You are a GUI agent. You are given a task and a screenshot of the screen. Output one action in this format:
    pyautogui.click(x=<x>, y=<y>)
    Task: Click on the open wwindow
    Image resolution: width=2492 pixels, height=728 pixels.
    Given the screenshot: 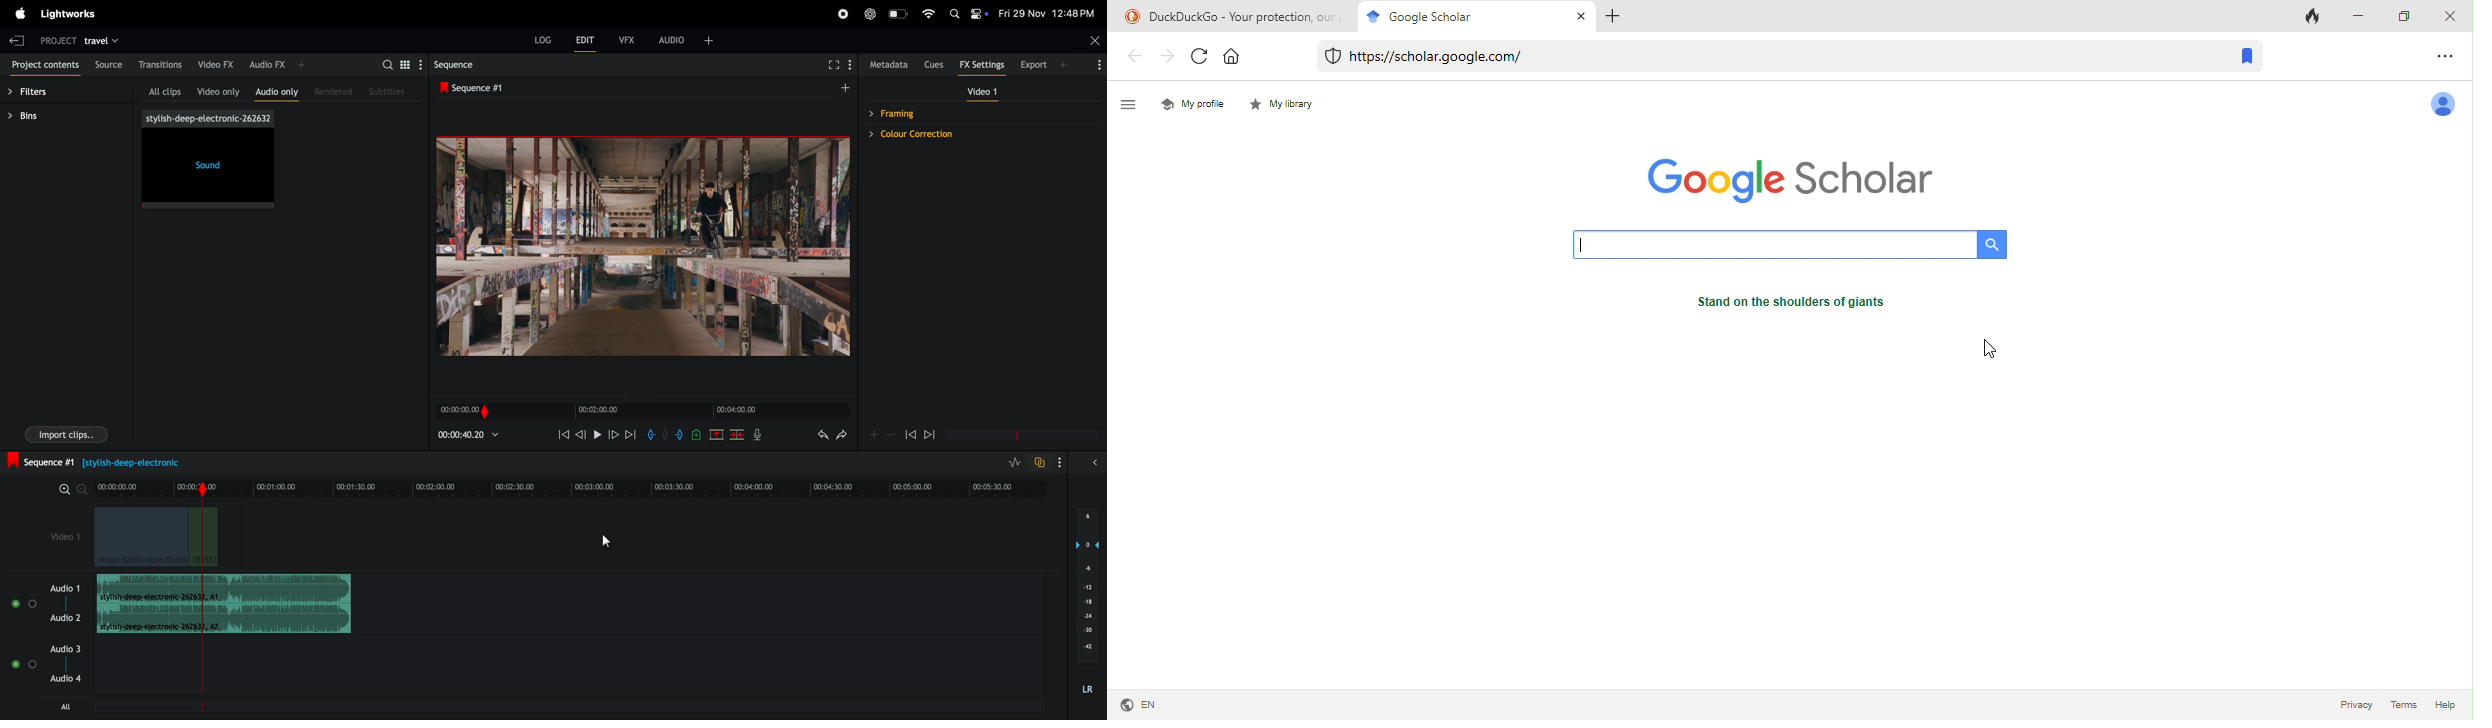 What is the action you would take?
    pyautogui.click(x=1099, y=462)
    